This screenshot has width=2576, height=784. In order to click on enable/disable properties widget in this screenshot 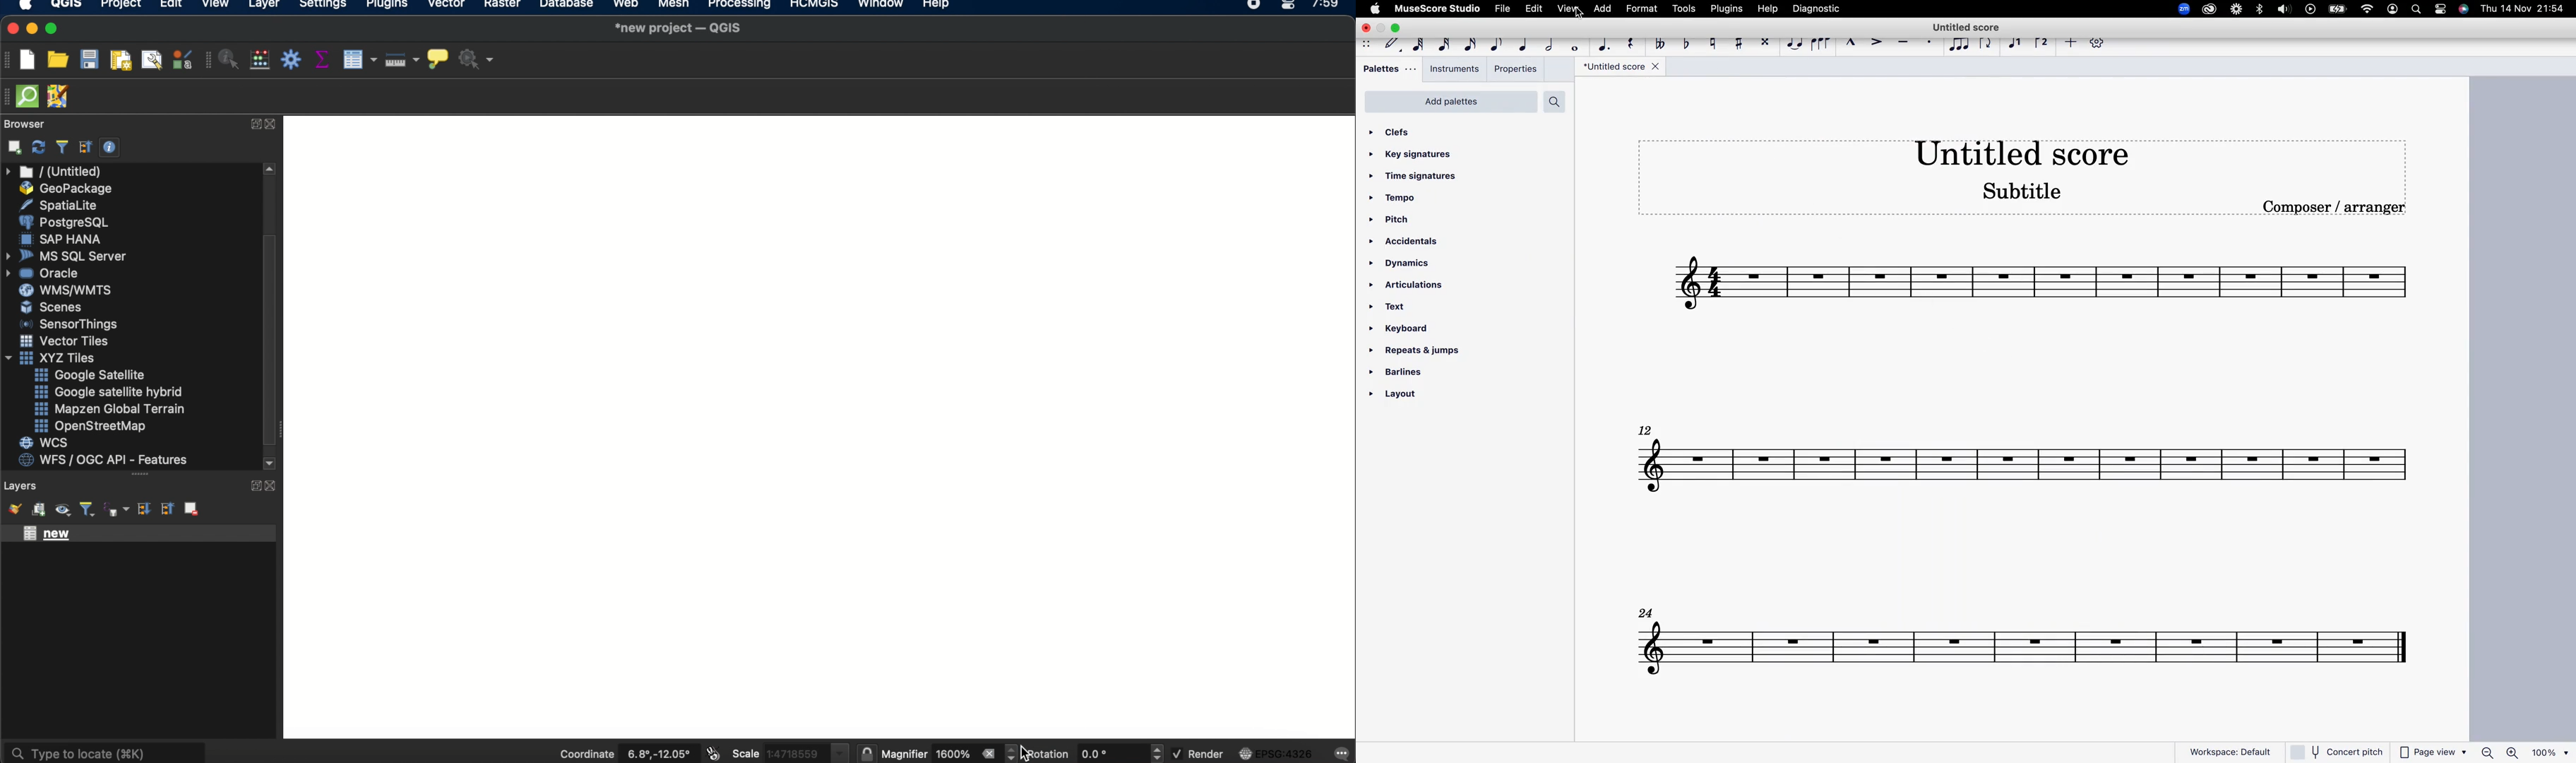, I will do `click(110, 148)`.